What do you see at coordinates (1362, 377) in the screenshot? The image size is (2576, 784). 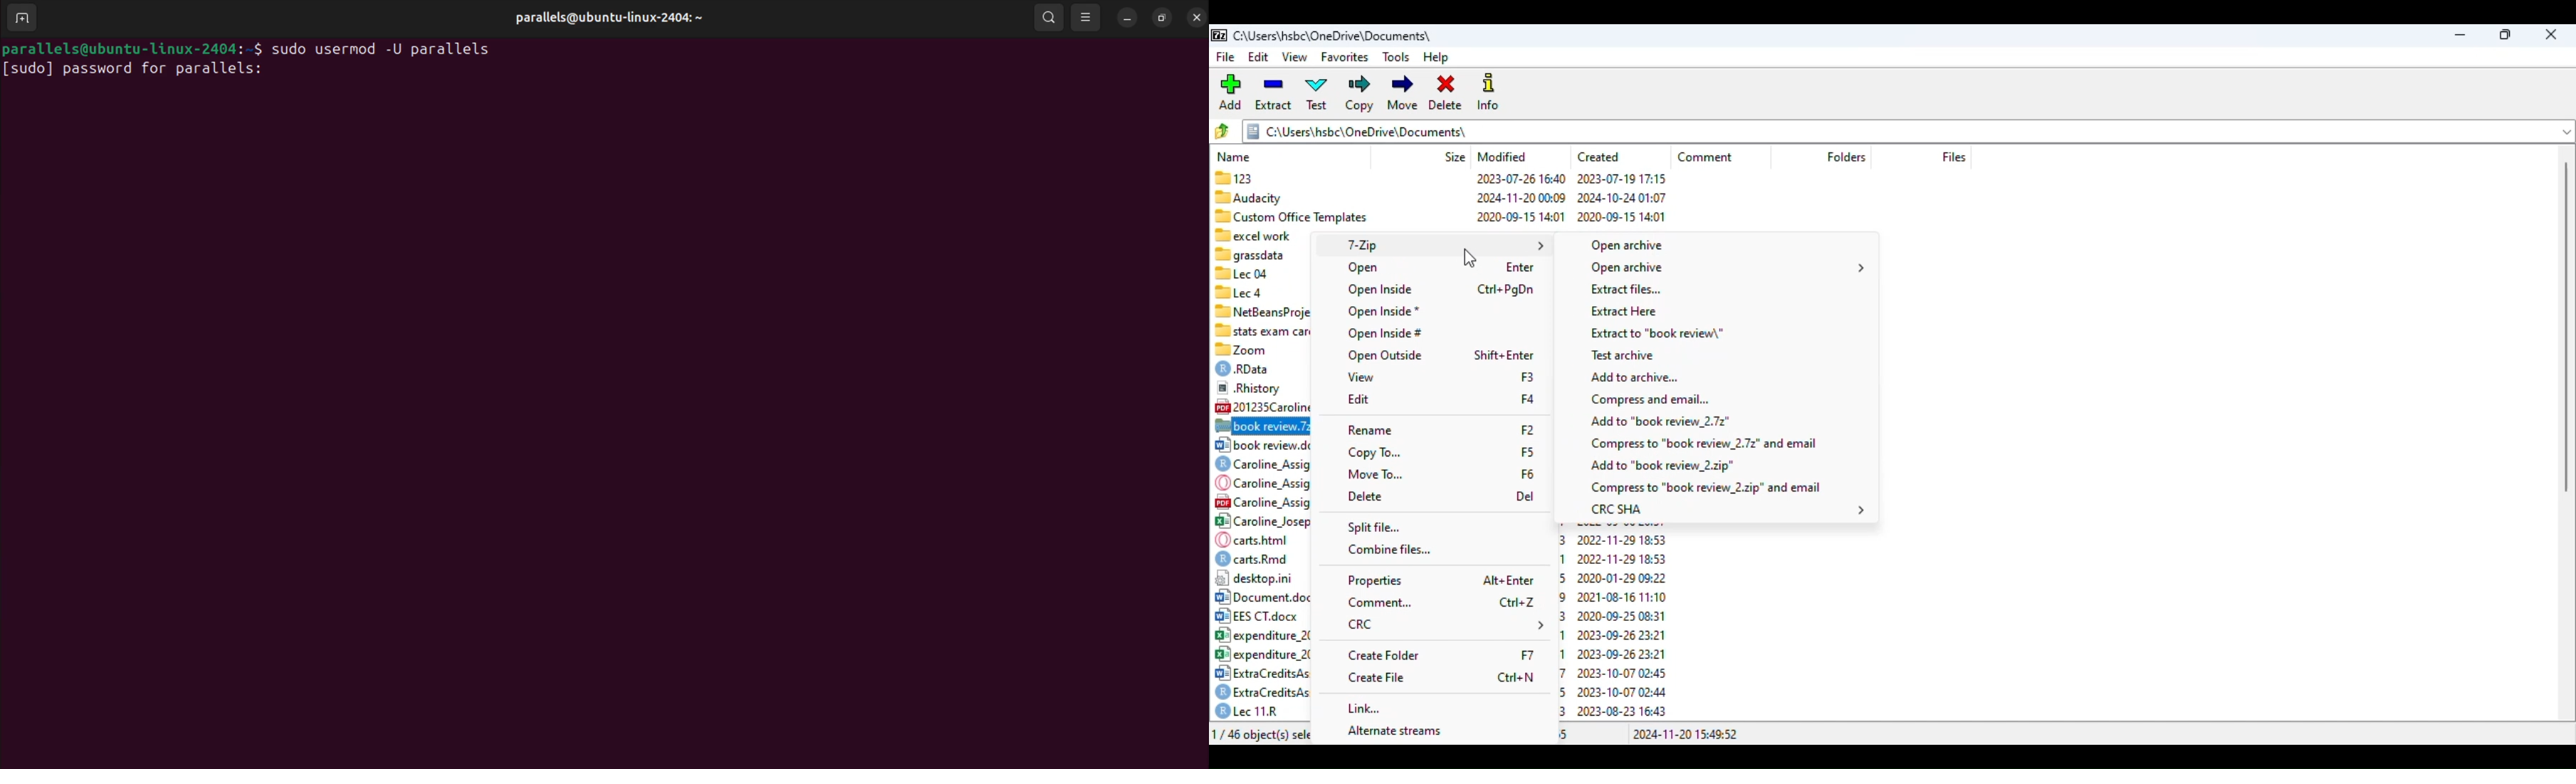 I see `view` at bounding box center [1362, 377].